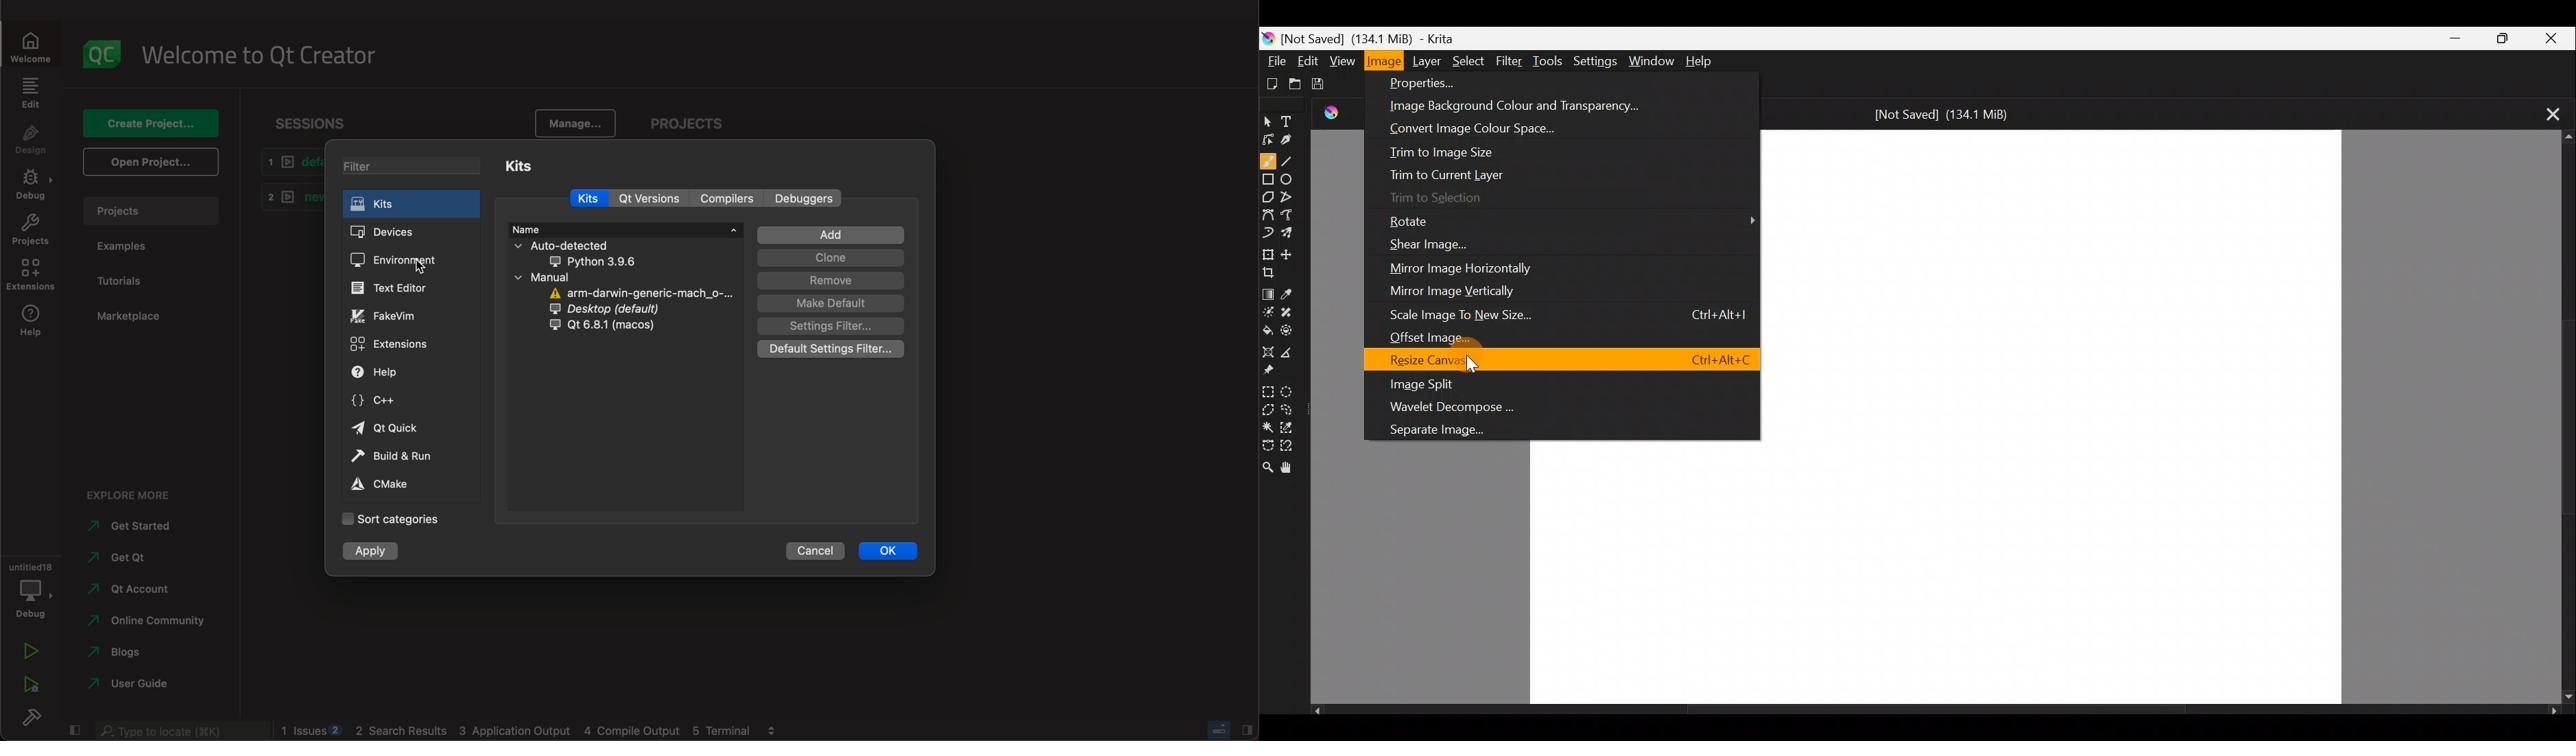  Describe the element at coordinates (143, 559) in the screenshot. I see `get Qt` at that location.